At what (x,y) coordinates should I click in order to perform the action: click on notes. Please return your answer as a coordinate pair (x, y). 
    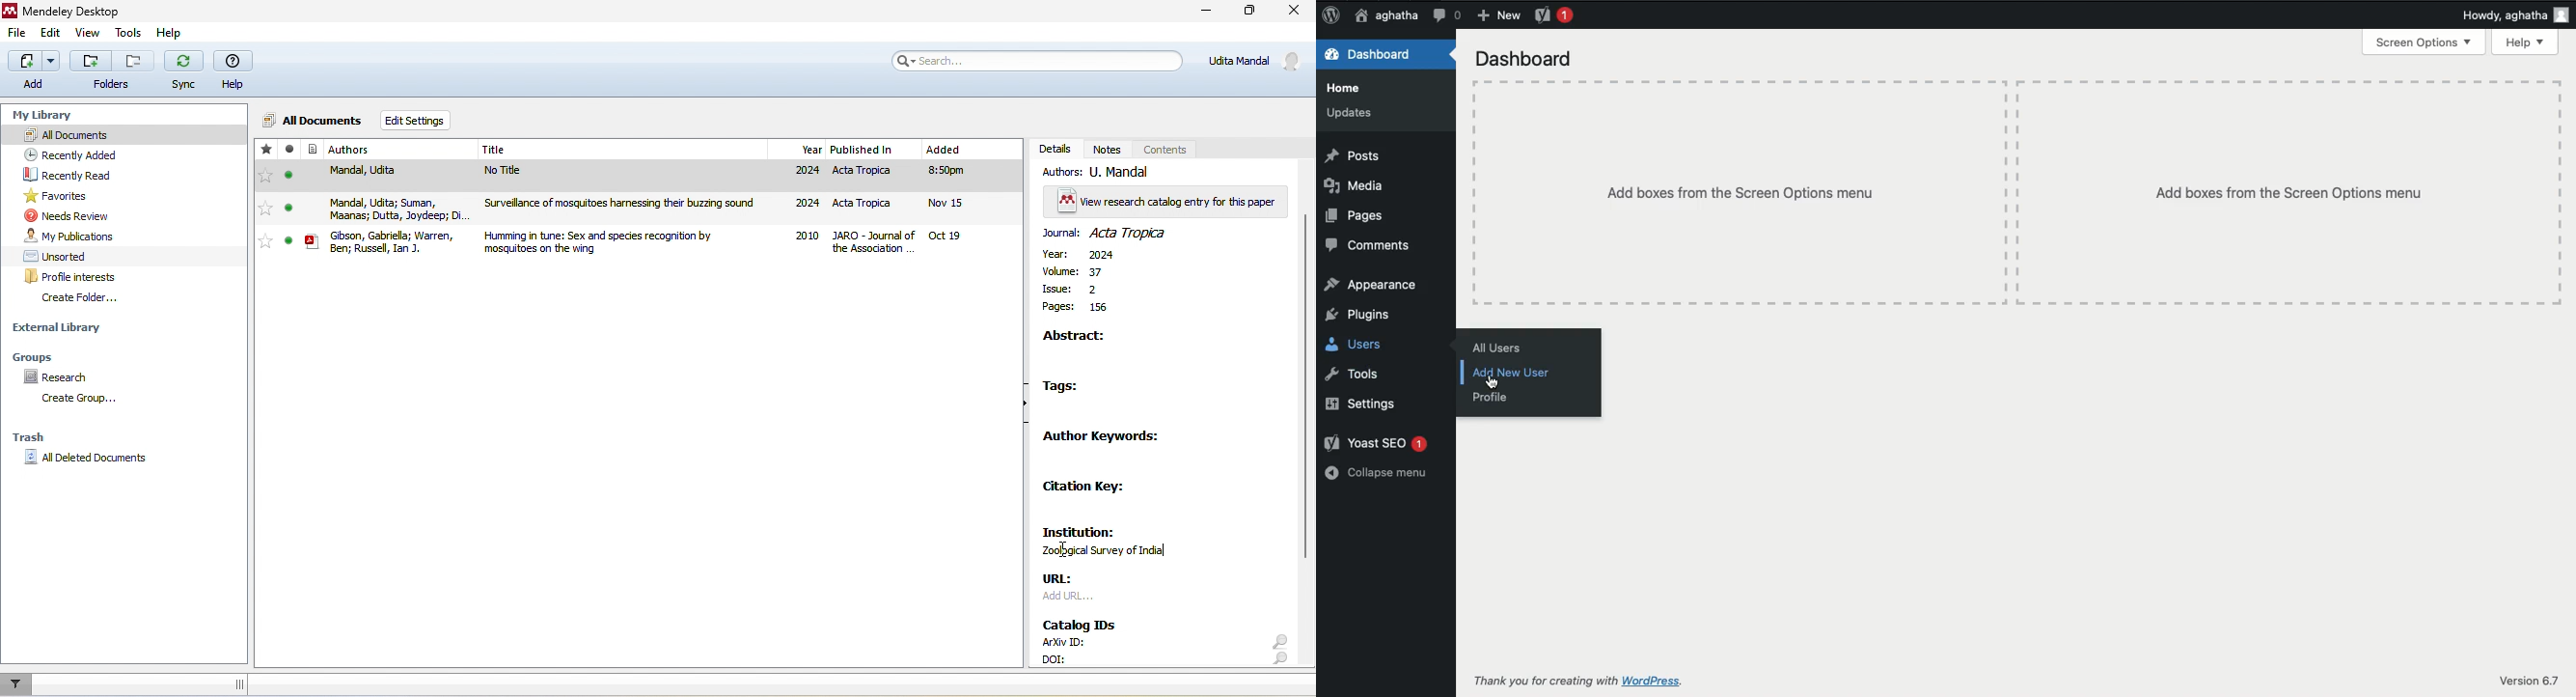
    Looking at the image, I should click on (1110, 149).